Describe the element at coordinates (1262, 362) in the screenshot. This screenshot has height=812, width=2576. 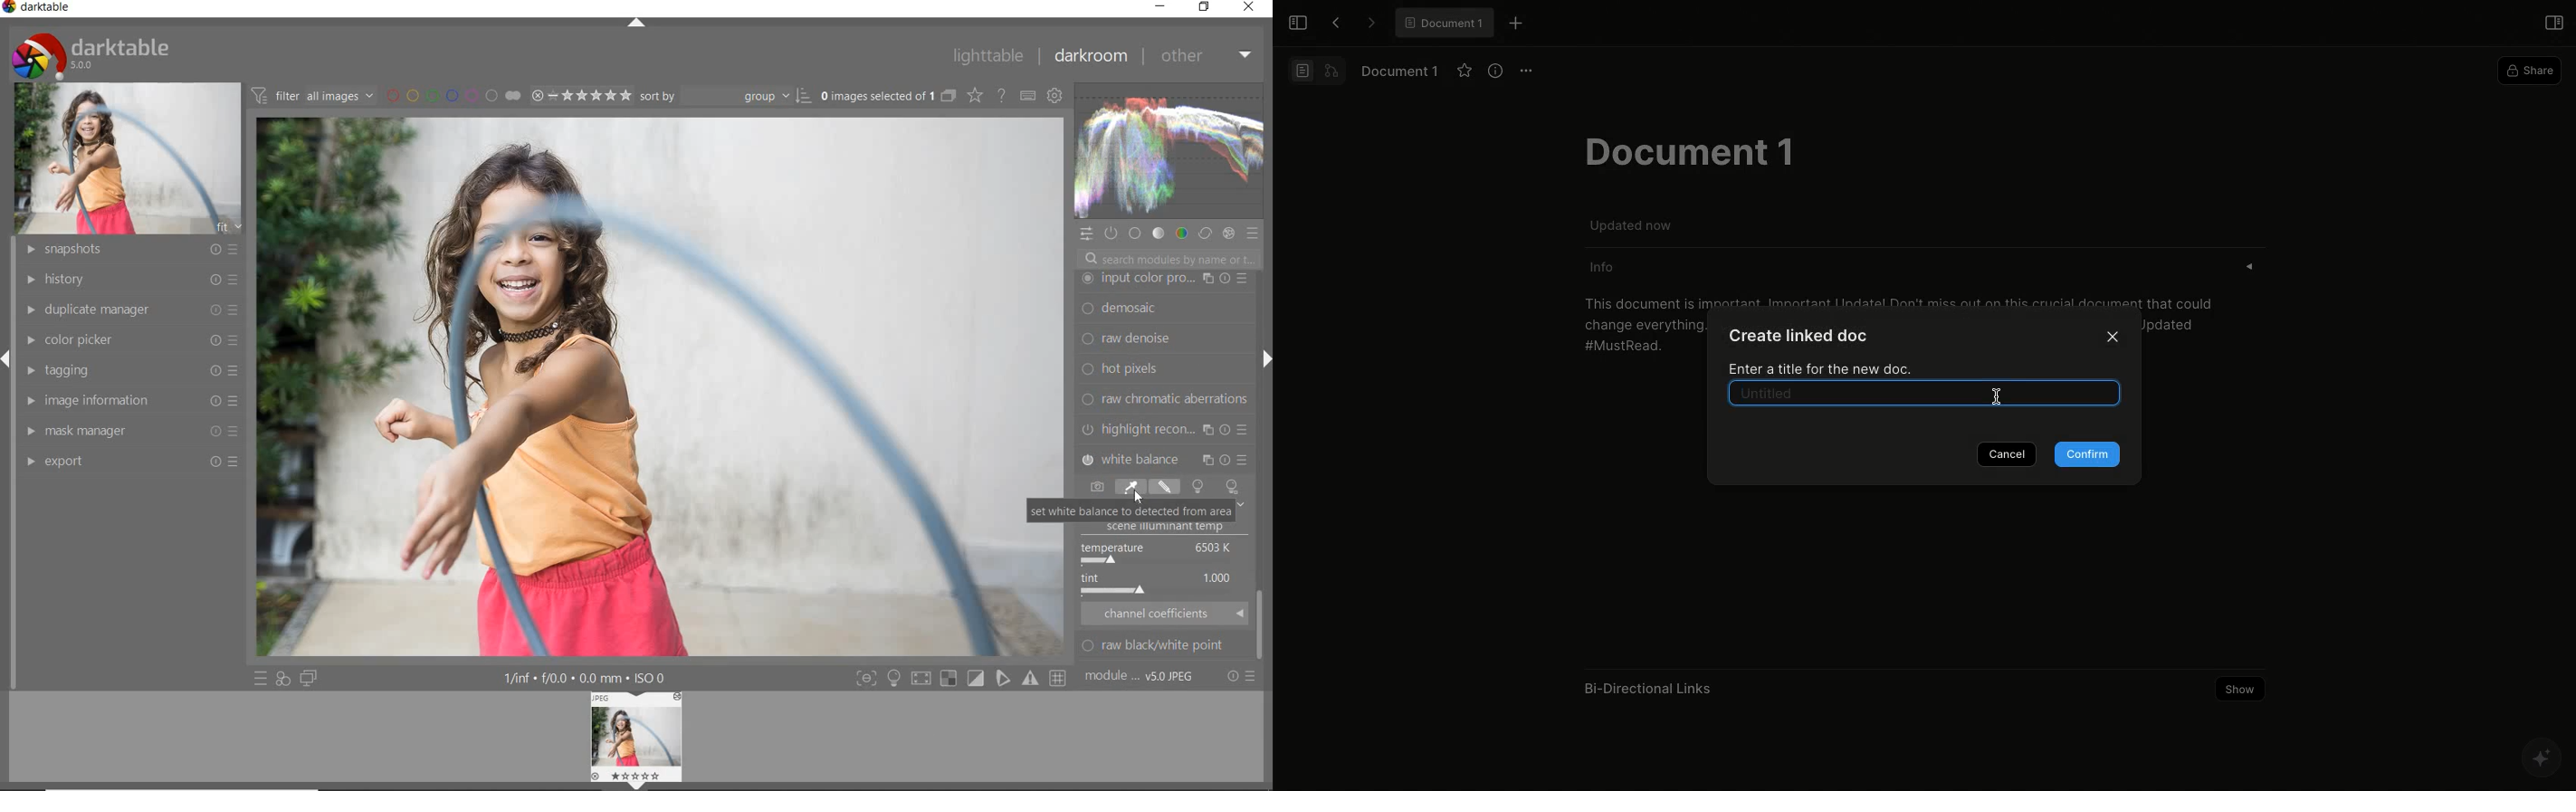
I see `expand/collapse` at that location.